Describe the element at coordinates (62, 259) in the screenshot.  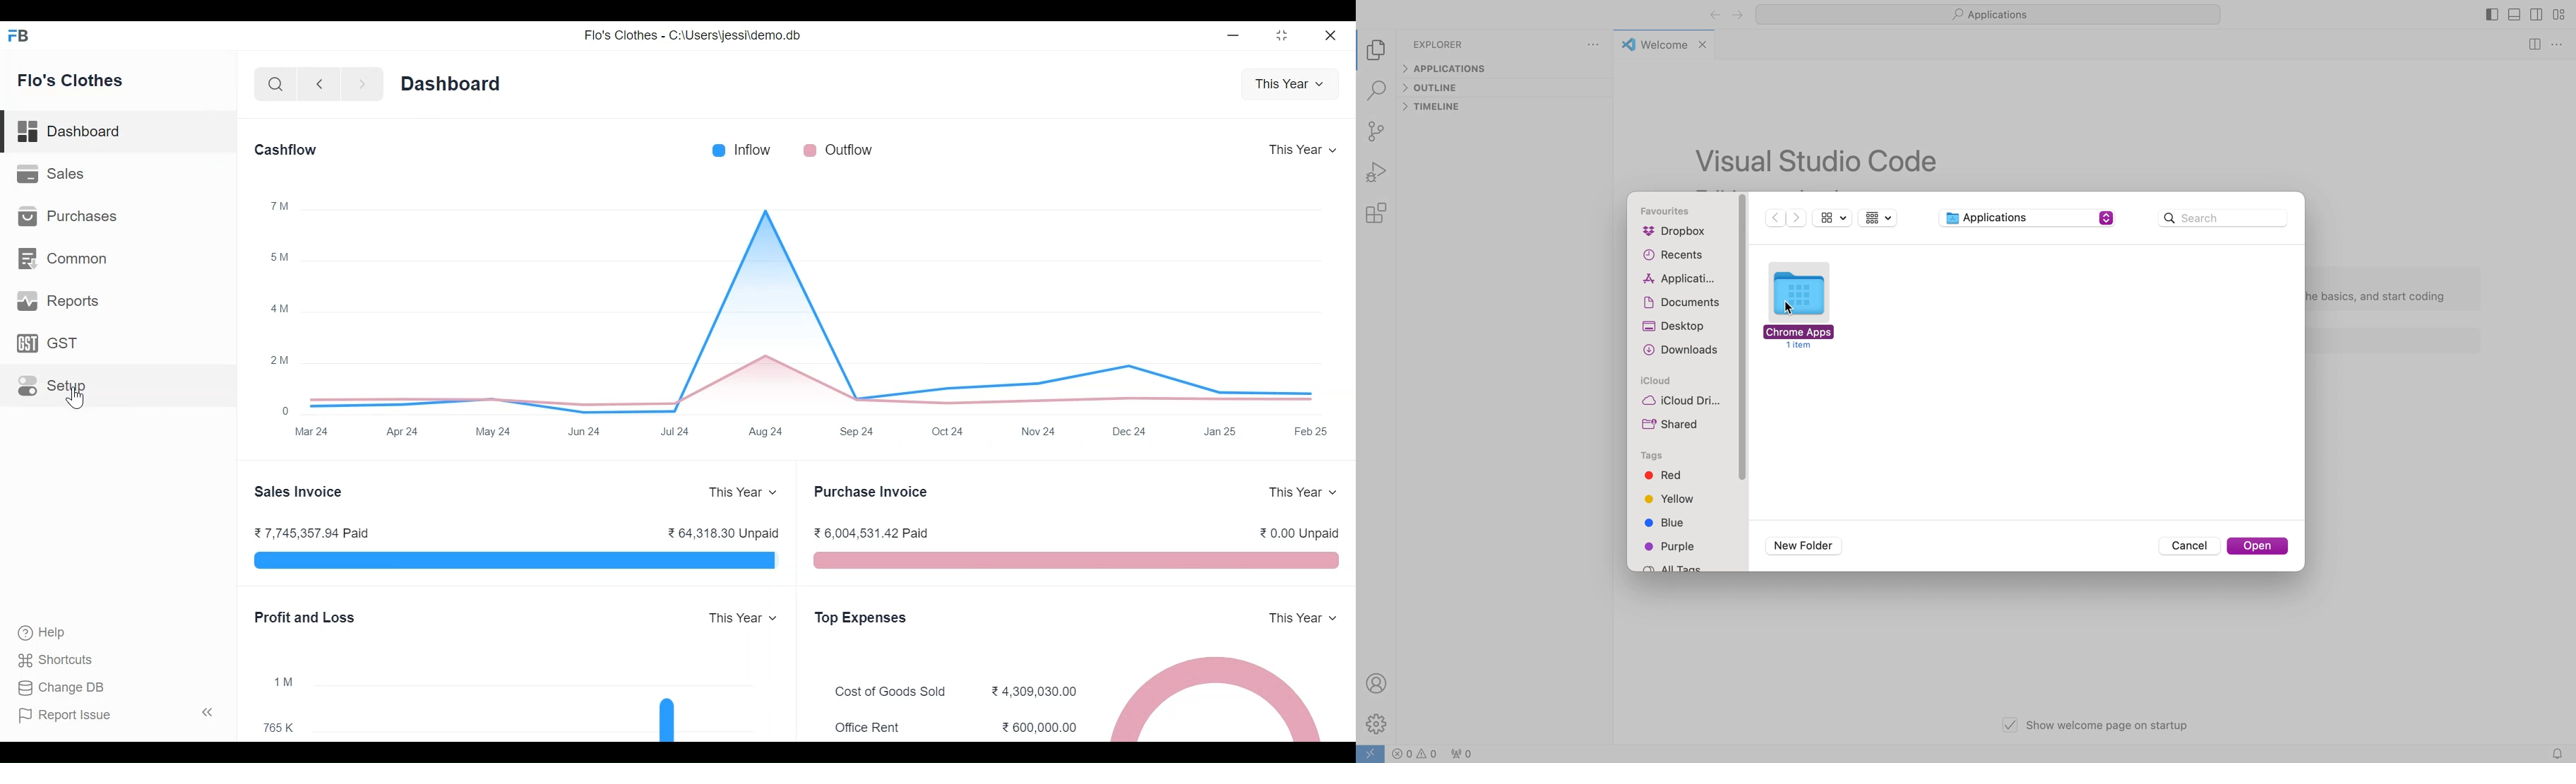
I see `common` at that location.